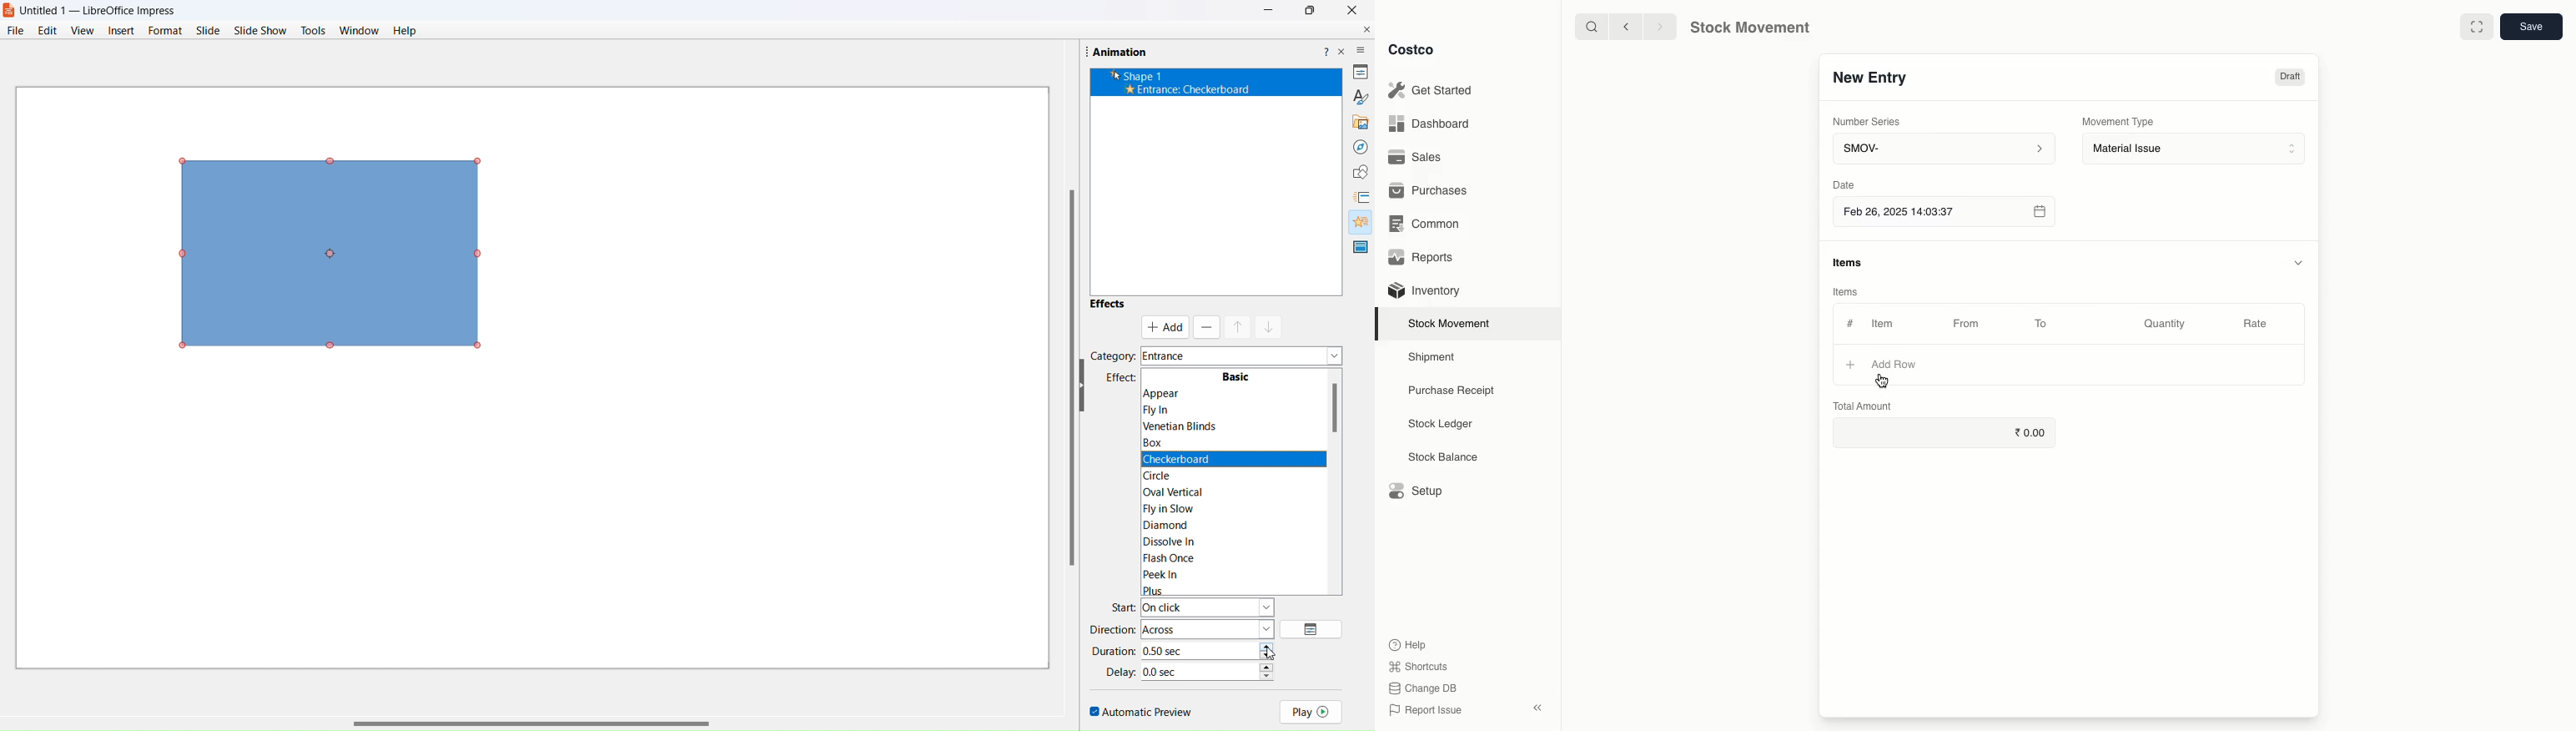  What do you see at coordinates (1434, 89) in the screenshot?
I see `Get Started` at bounding box center [1434, 89].